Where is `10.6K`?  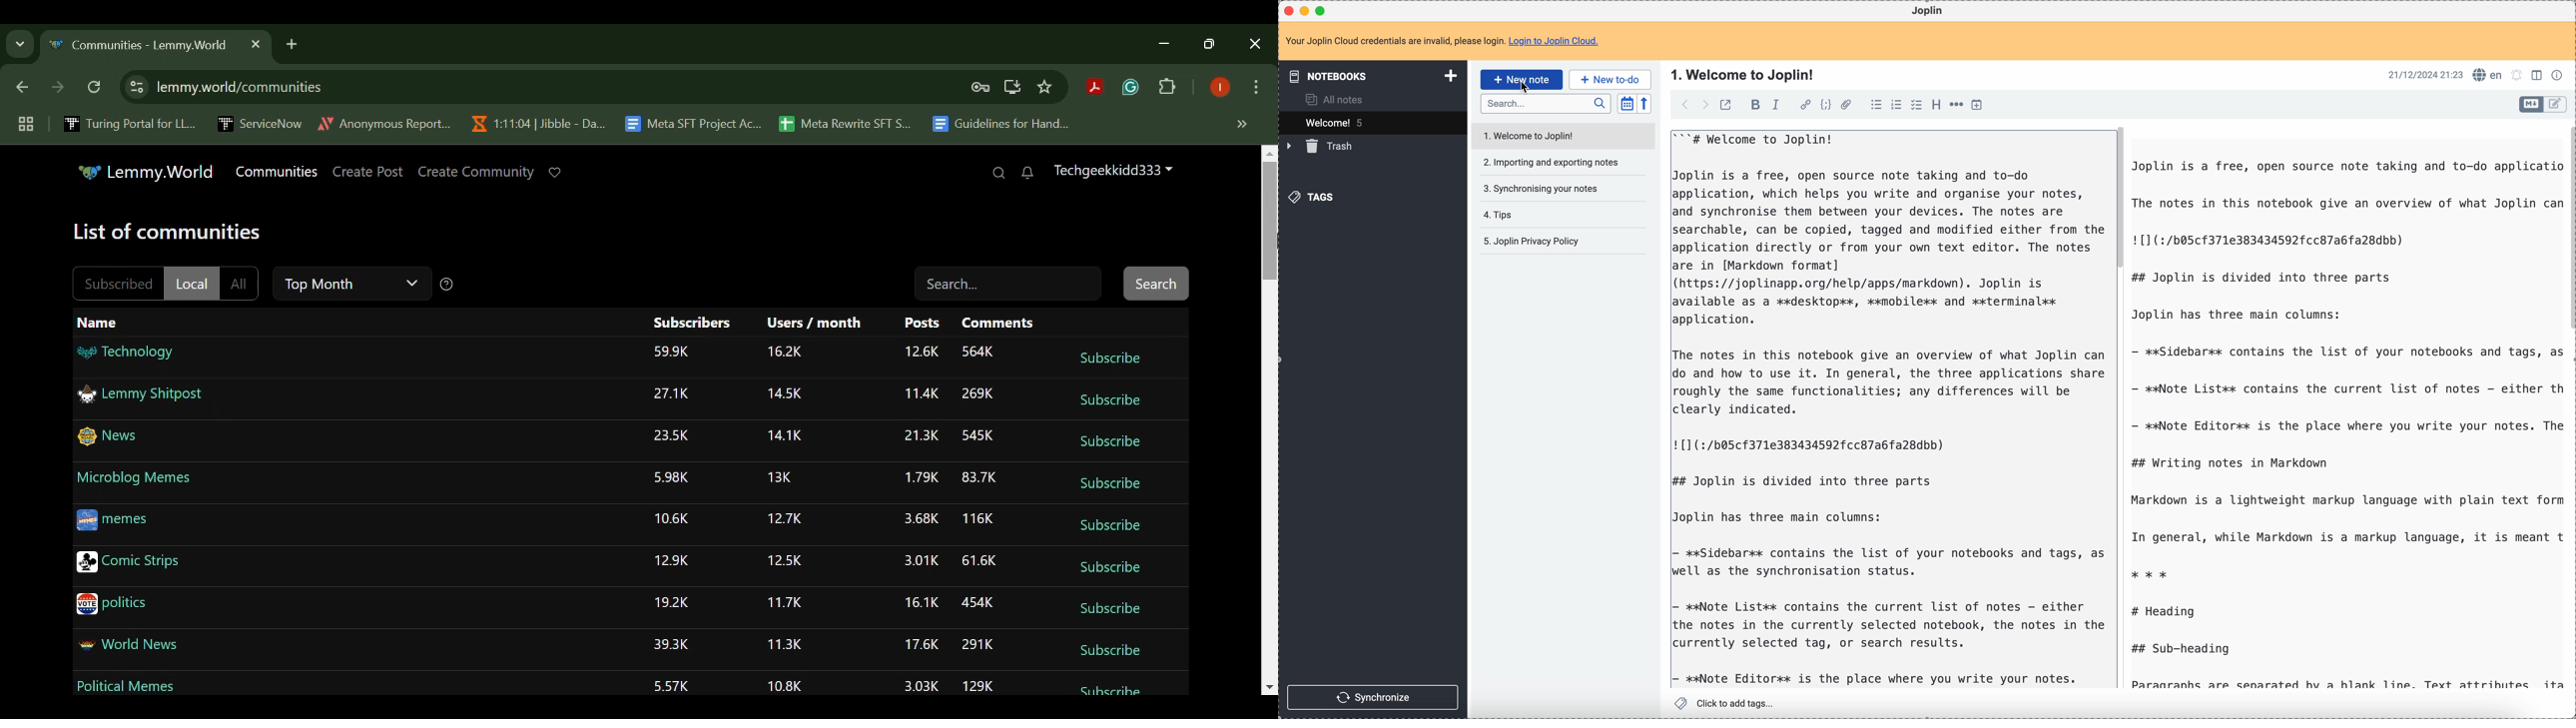 10.6K is located at coordinates (674, 518).